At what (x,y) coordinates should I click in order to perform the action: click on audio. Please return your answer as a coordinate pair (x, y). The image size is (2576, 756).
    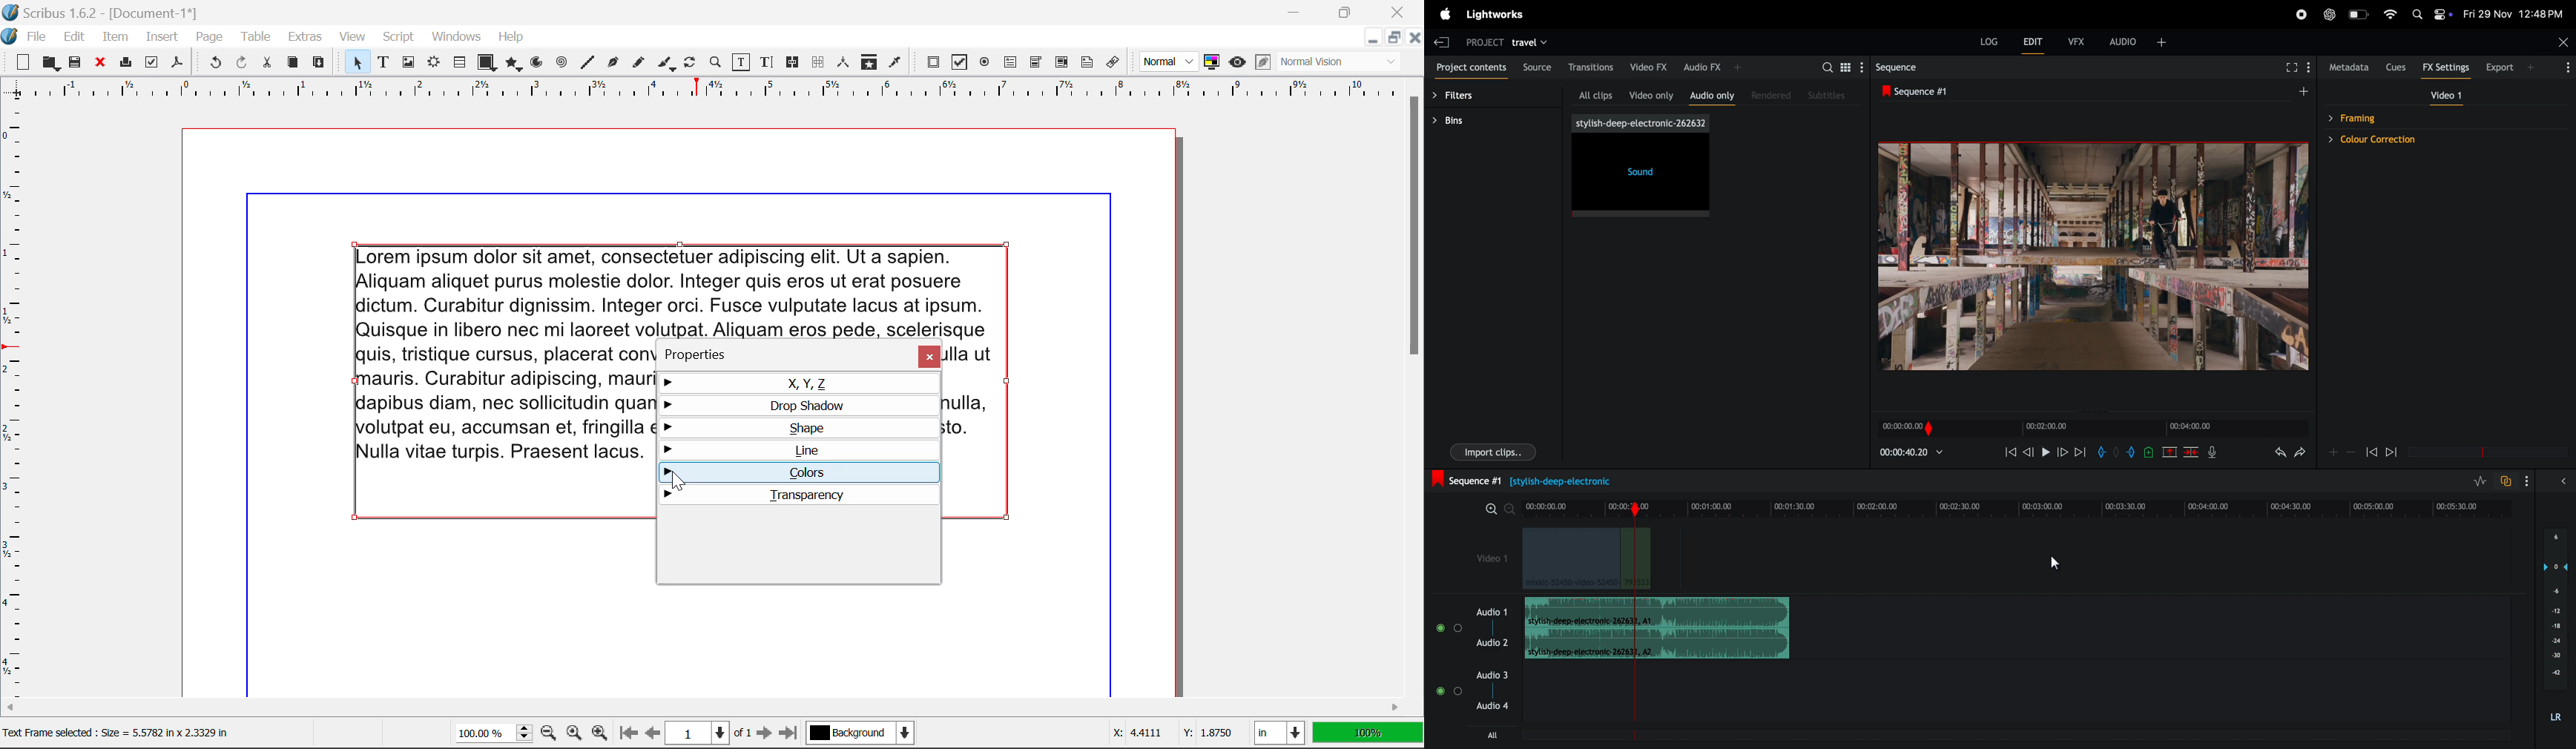
    Looking at the image, I should click on (2145, 41).